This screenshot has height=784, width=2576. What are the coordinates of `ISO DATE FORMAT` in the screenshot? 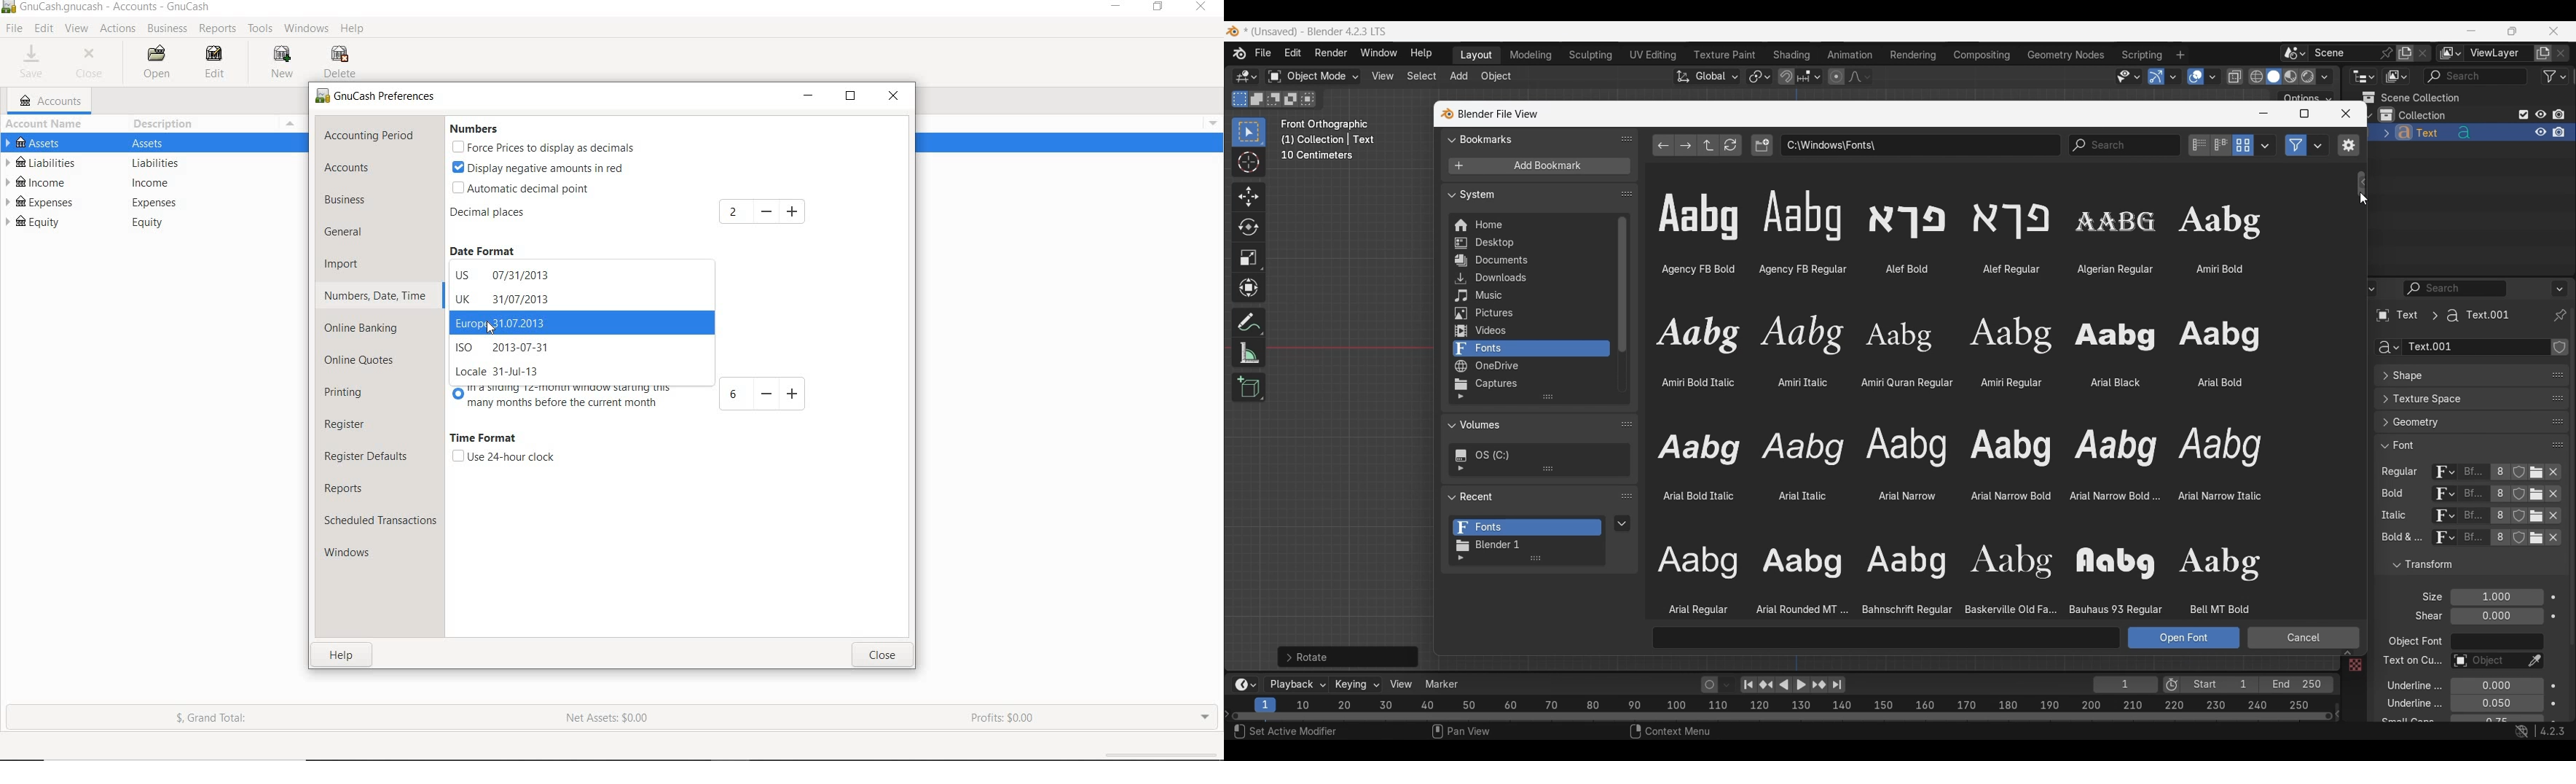 It's located at (511, 348).